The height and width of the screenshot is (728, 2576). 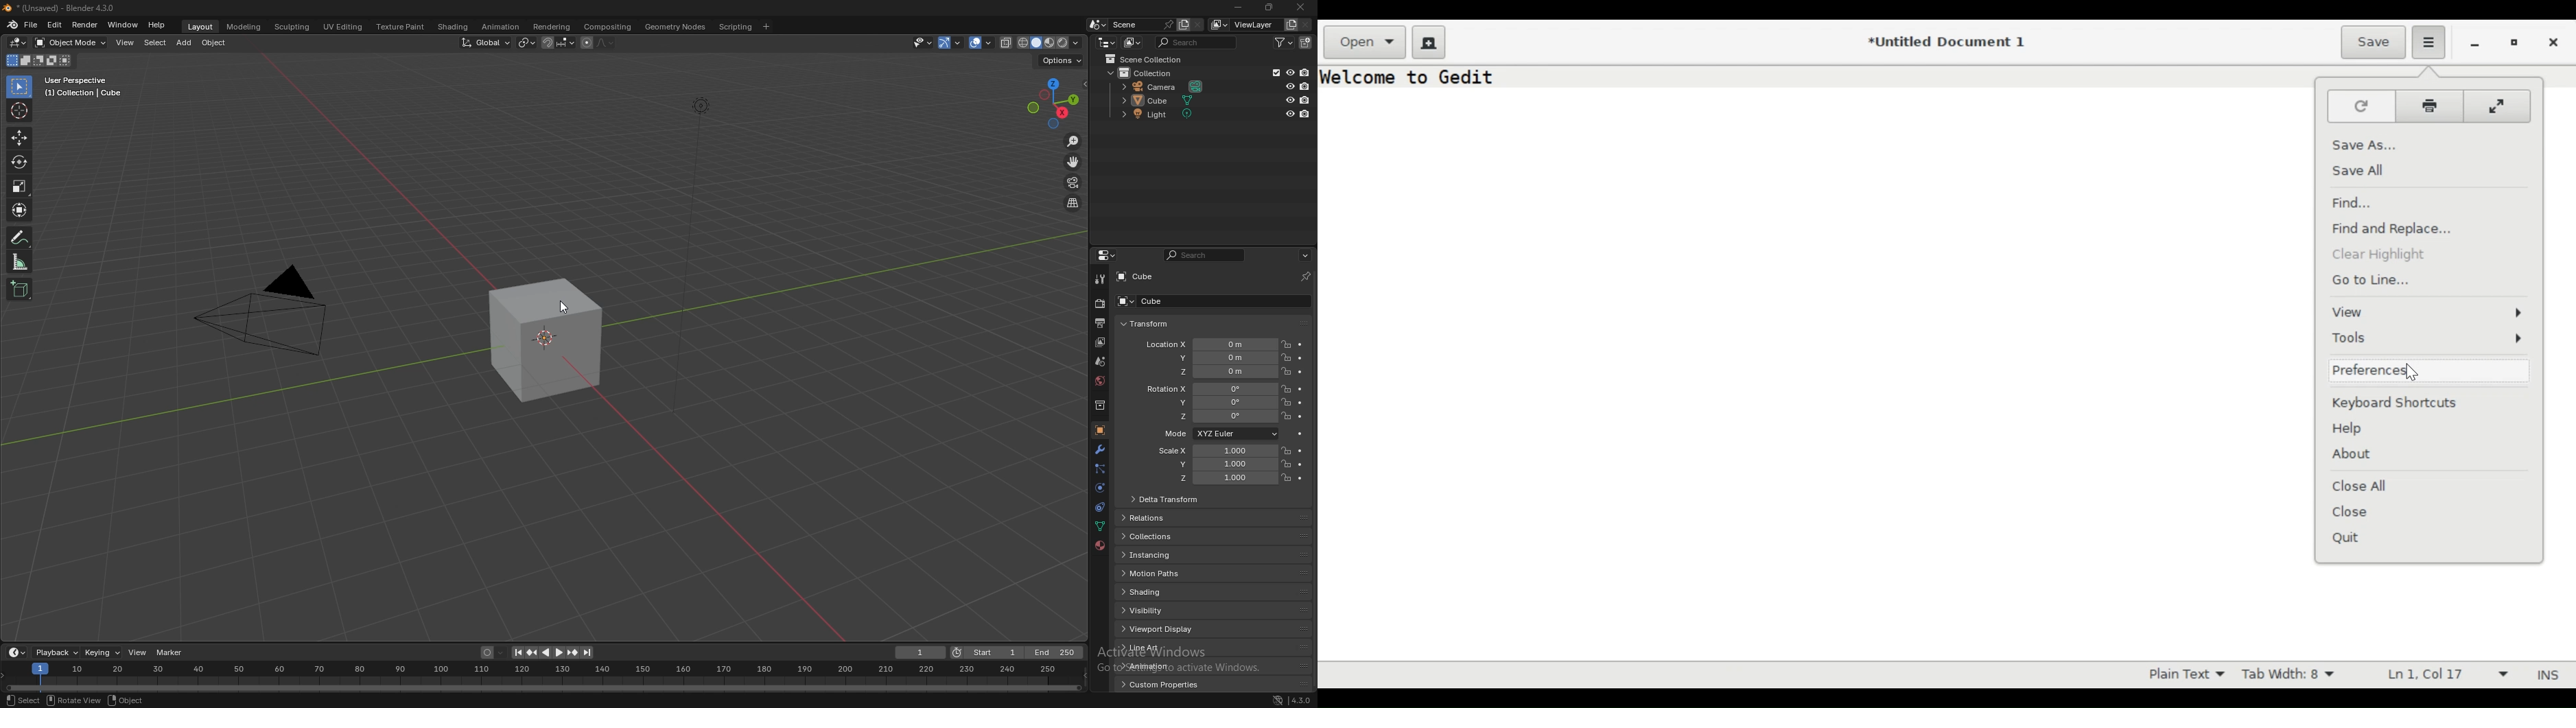 What do you see at coordinates (2428, 311) in the screenshot?
I see `View` at bounding box center [2428, 311].